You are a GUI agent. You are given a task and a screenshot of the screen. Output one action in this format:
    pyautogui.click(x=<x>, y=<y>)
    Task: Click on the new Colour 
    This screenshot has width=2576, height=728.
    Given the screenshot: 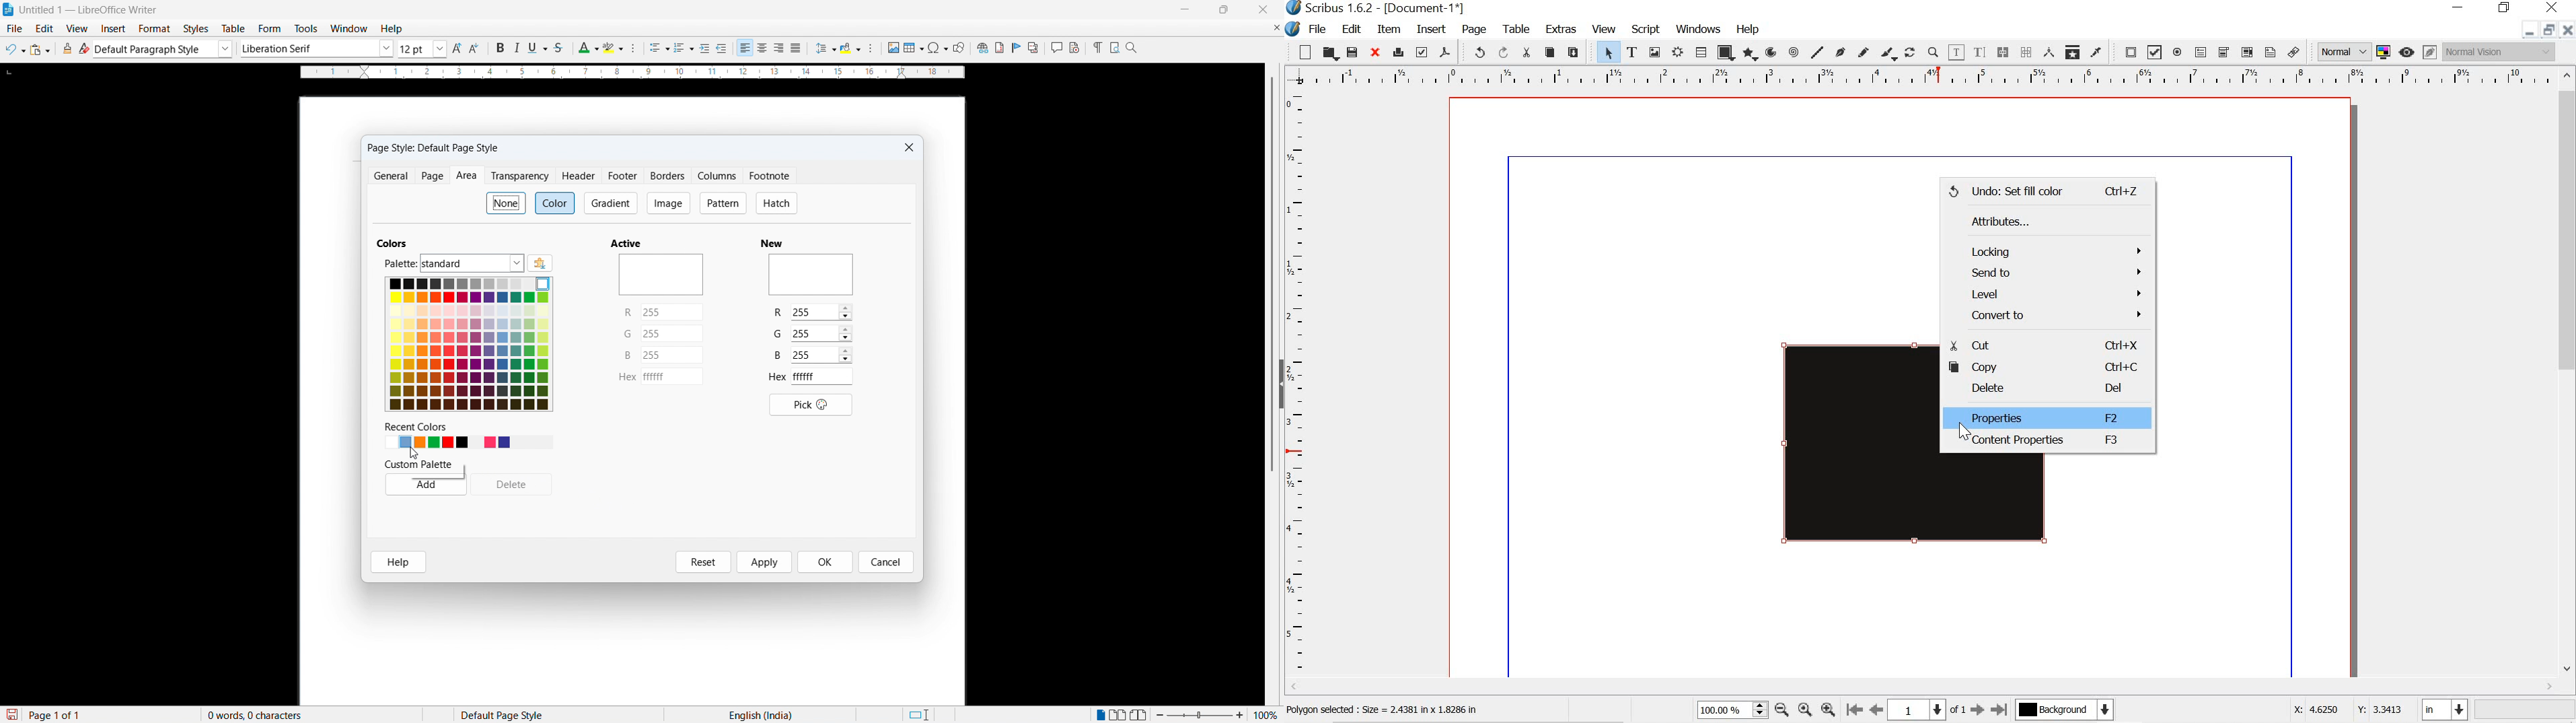 What is the action you would take?
    pyautogui.click(x=811, y=275)
    